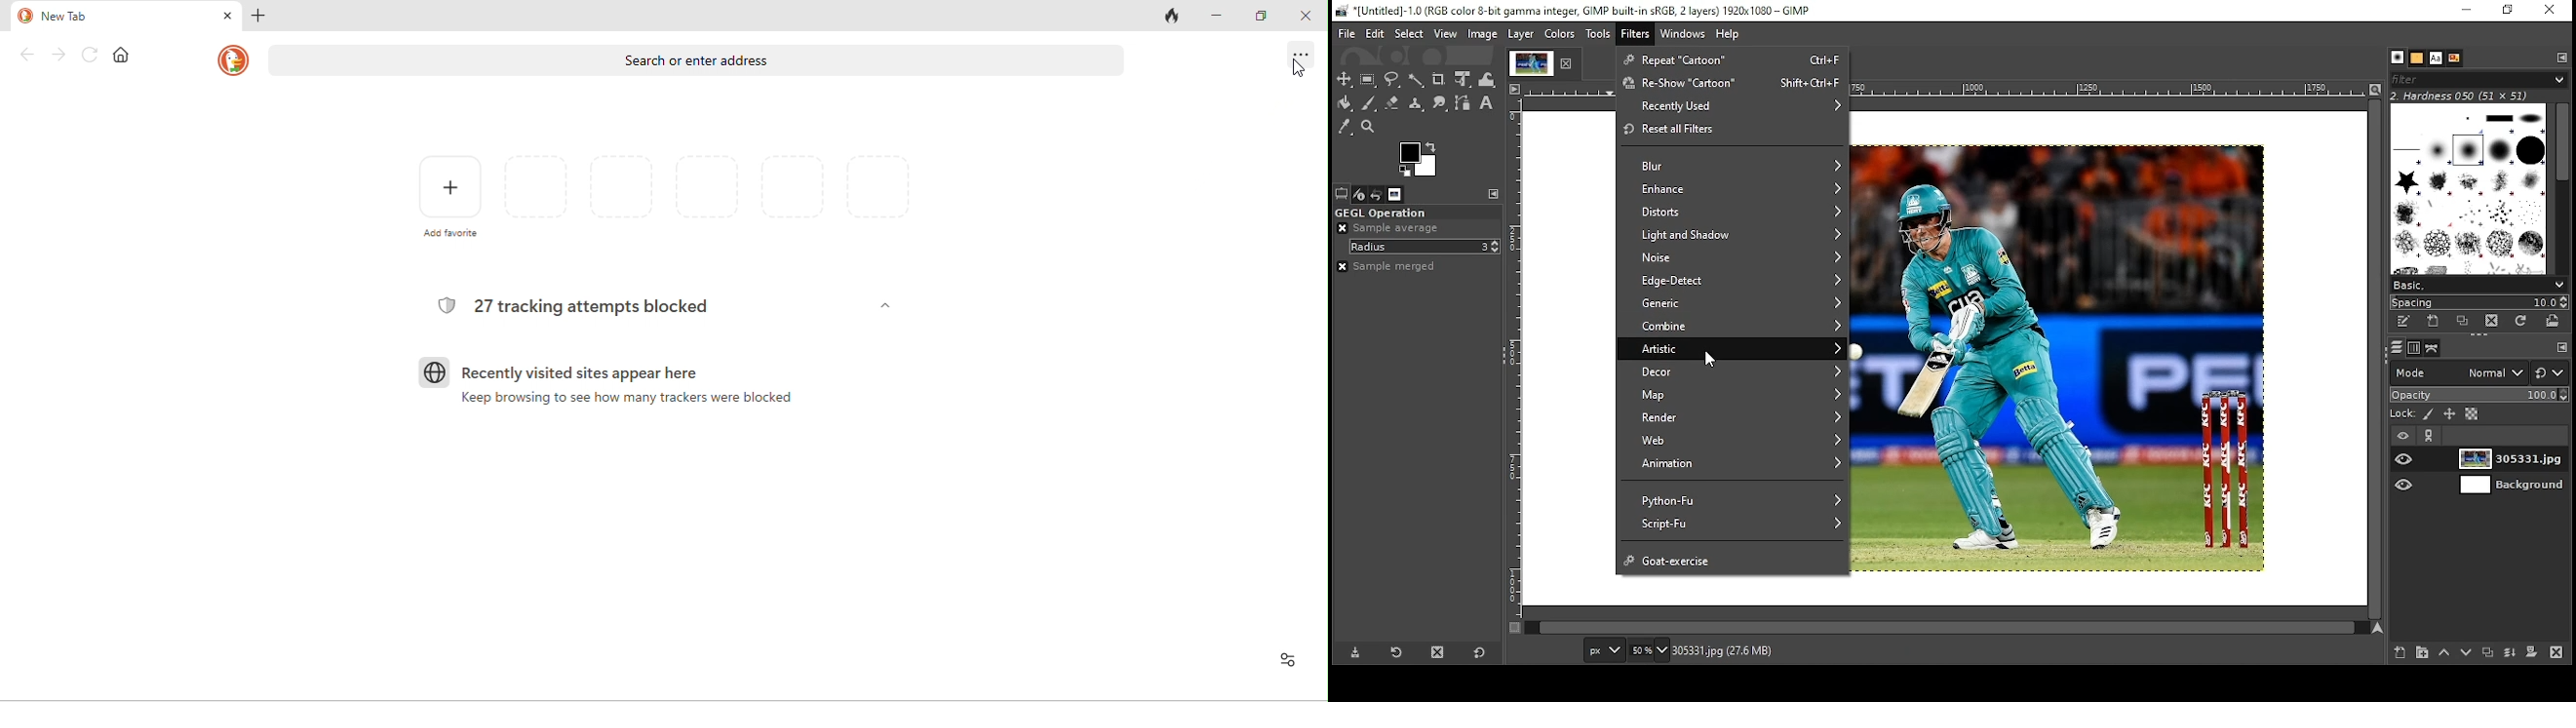  I want to click on delete tool preset, so click(1438, 652).